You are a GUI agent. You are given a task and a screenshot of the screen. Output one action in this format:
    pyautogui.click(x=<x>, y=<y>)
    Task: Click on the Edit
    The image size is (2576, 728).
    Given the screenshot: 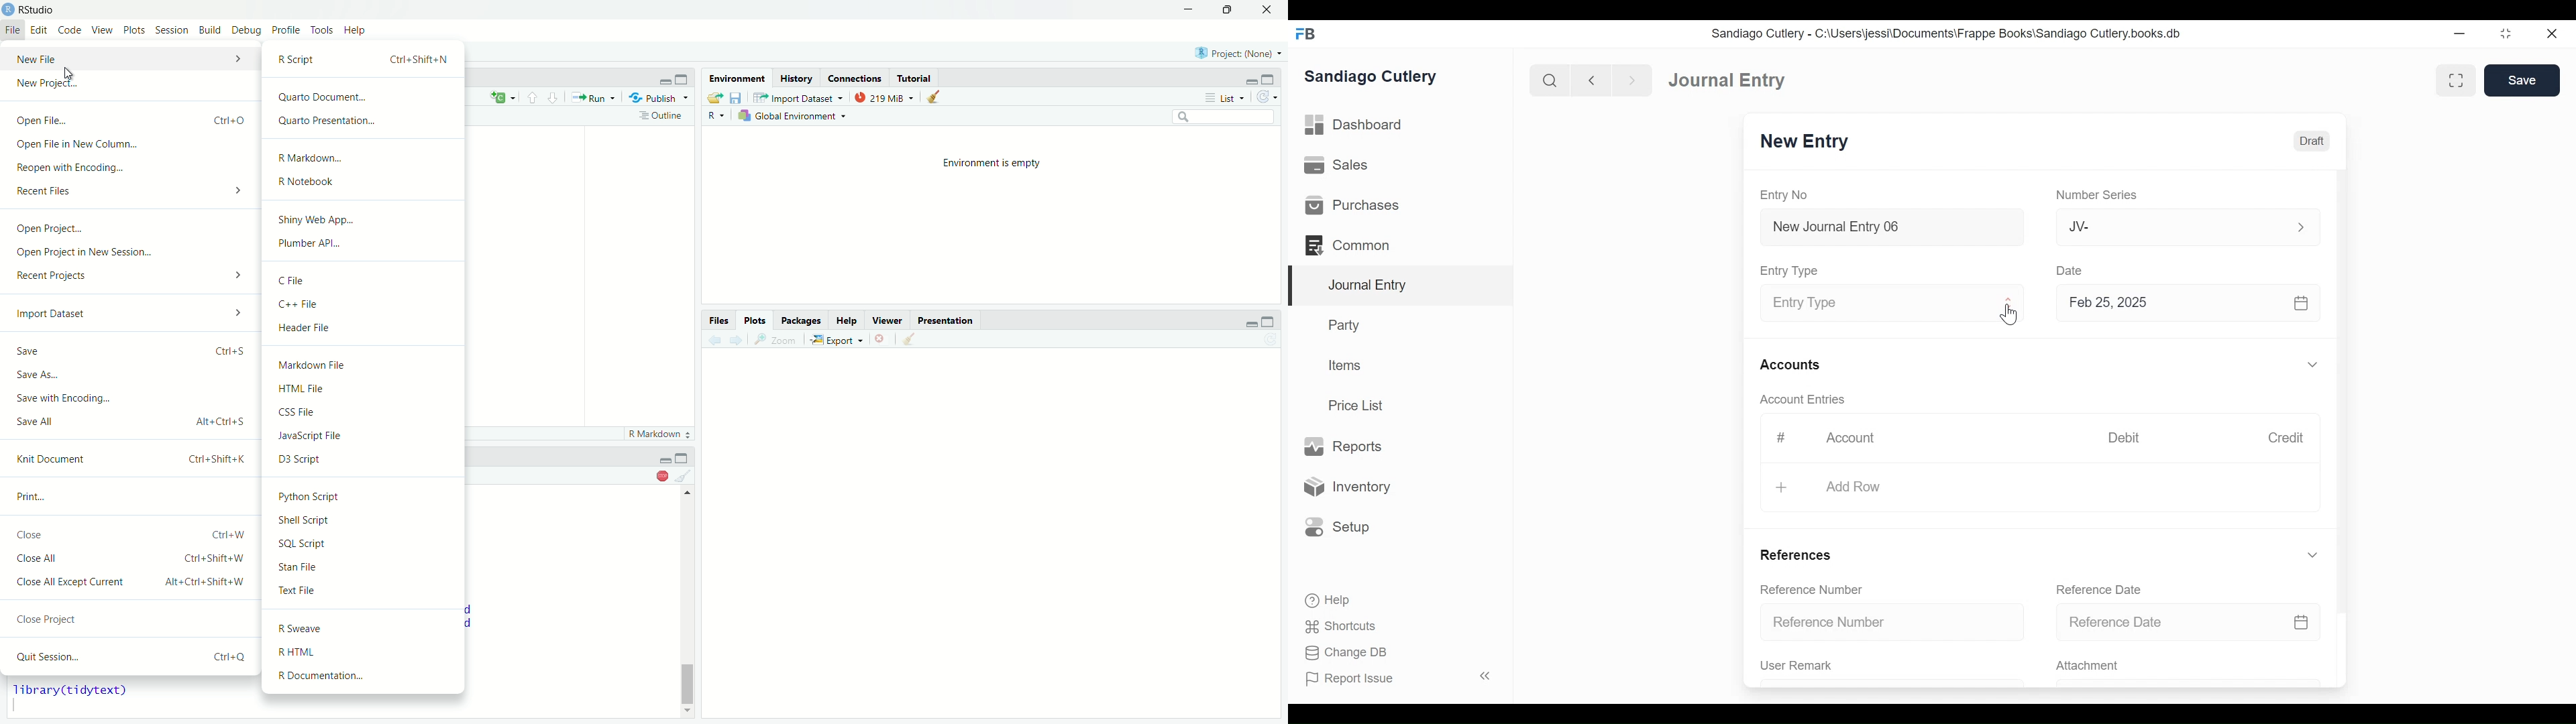 What is the action you would take?
    pyautogui.click(x=38, y=30)
    